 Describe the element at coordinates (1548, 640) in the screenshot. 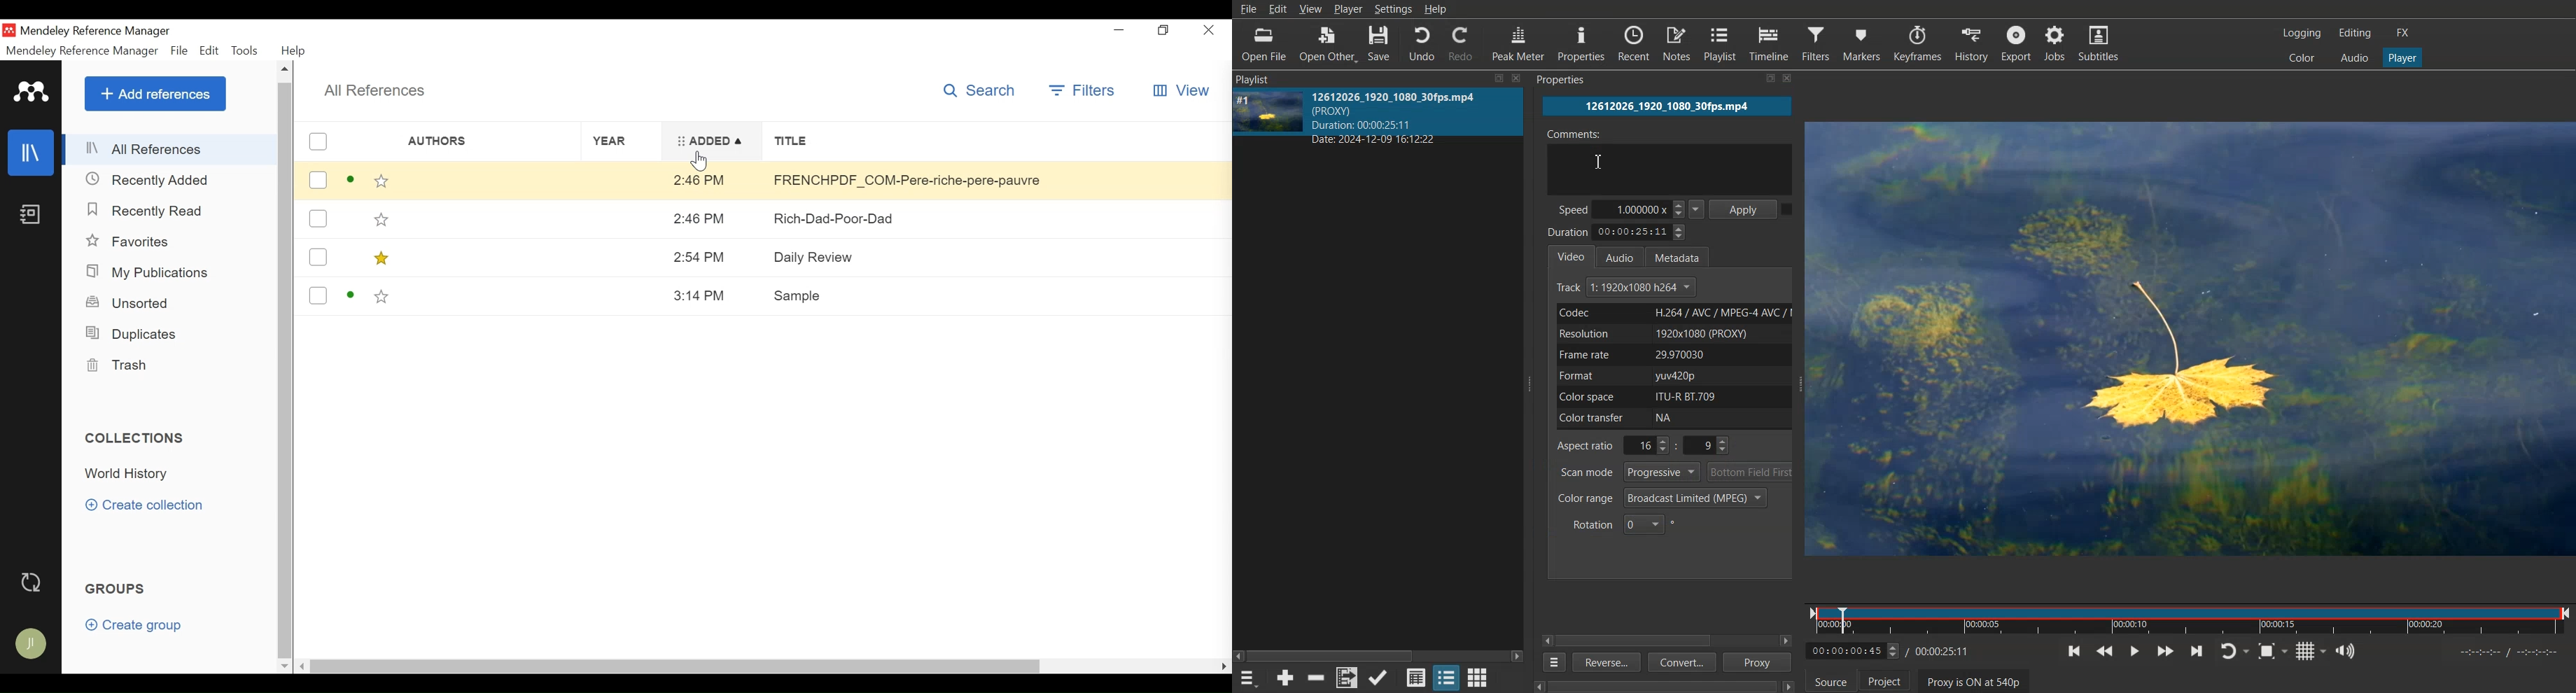

I see `Scroll Left` at that location.